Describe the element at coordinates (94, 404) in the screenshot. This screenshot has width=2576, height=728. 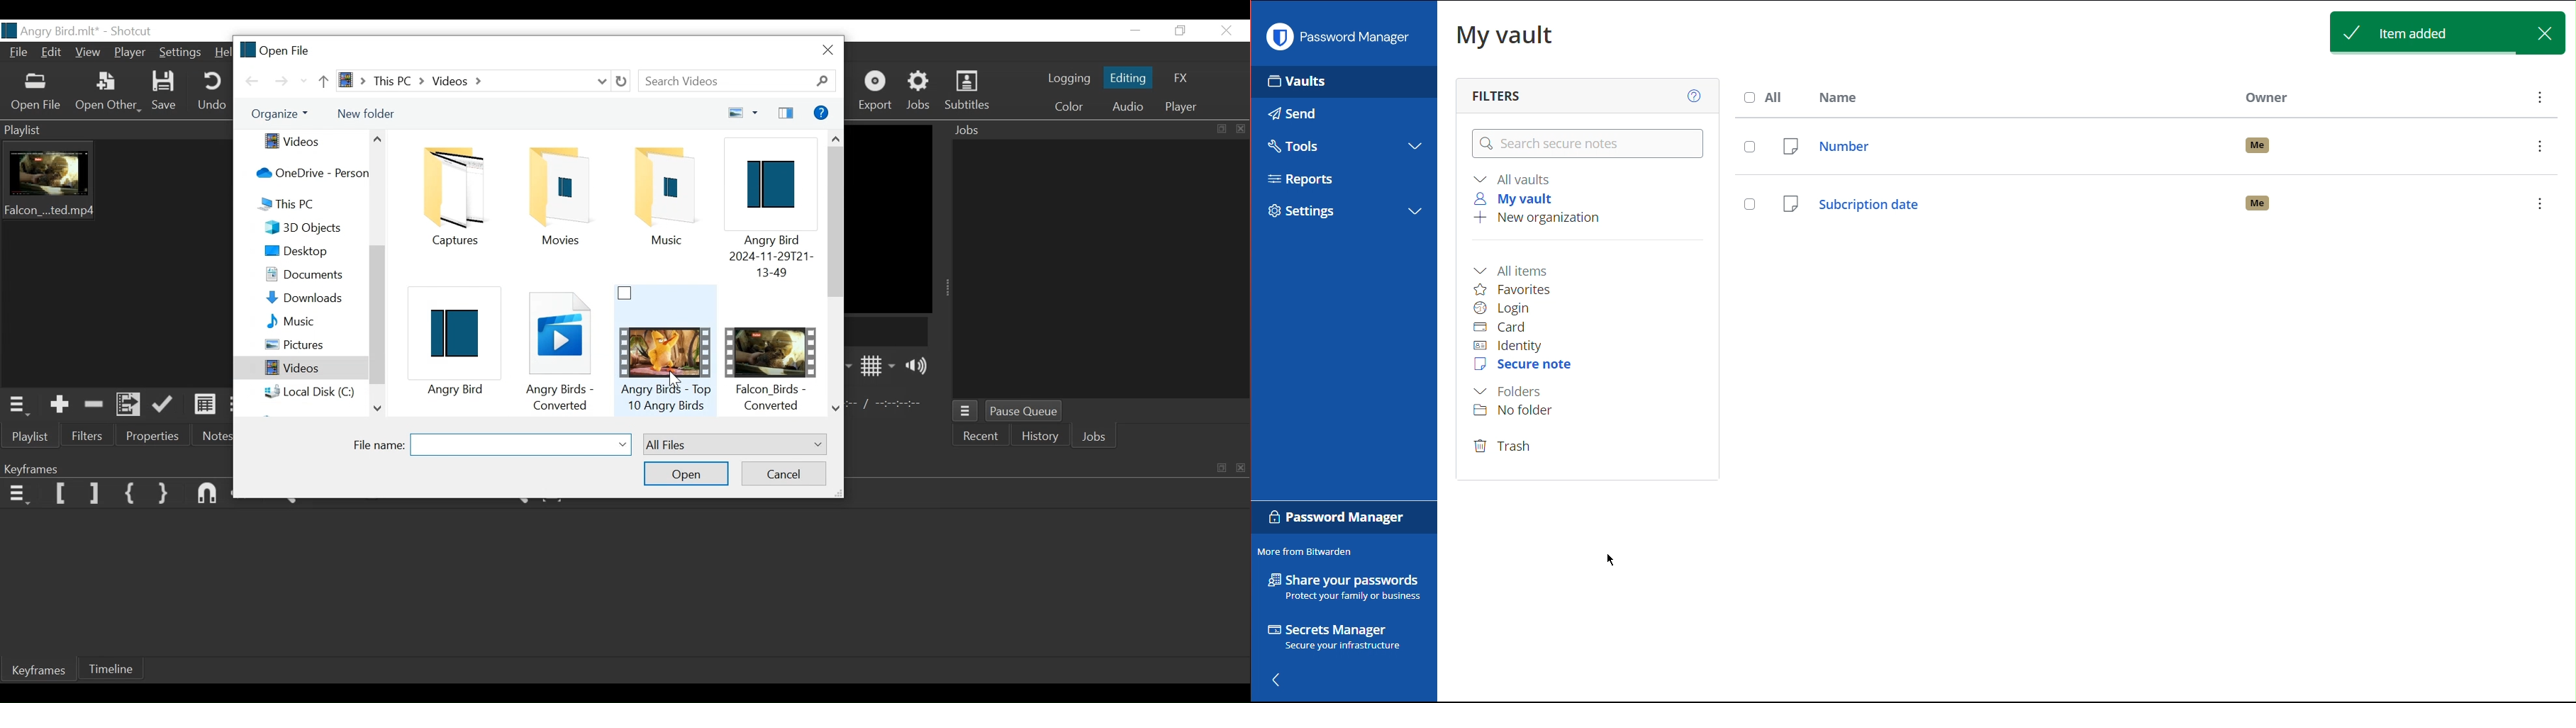
I see `Remove cut` at that location.